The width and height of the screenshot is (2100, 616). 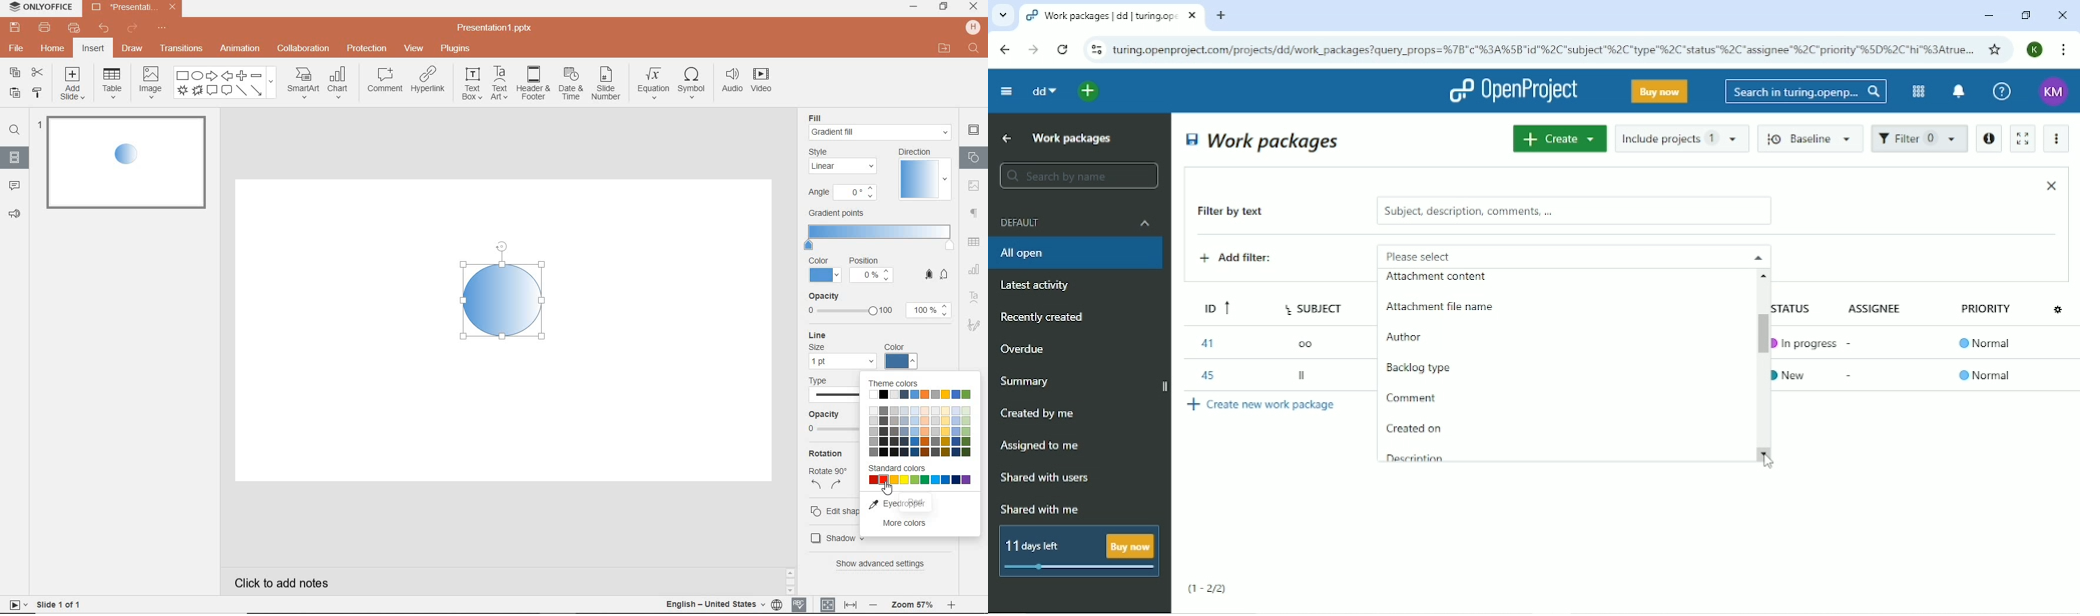 I want to click on 1 pt, so click(x=841, y=362).